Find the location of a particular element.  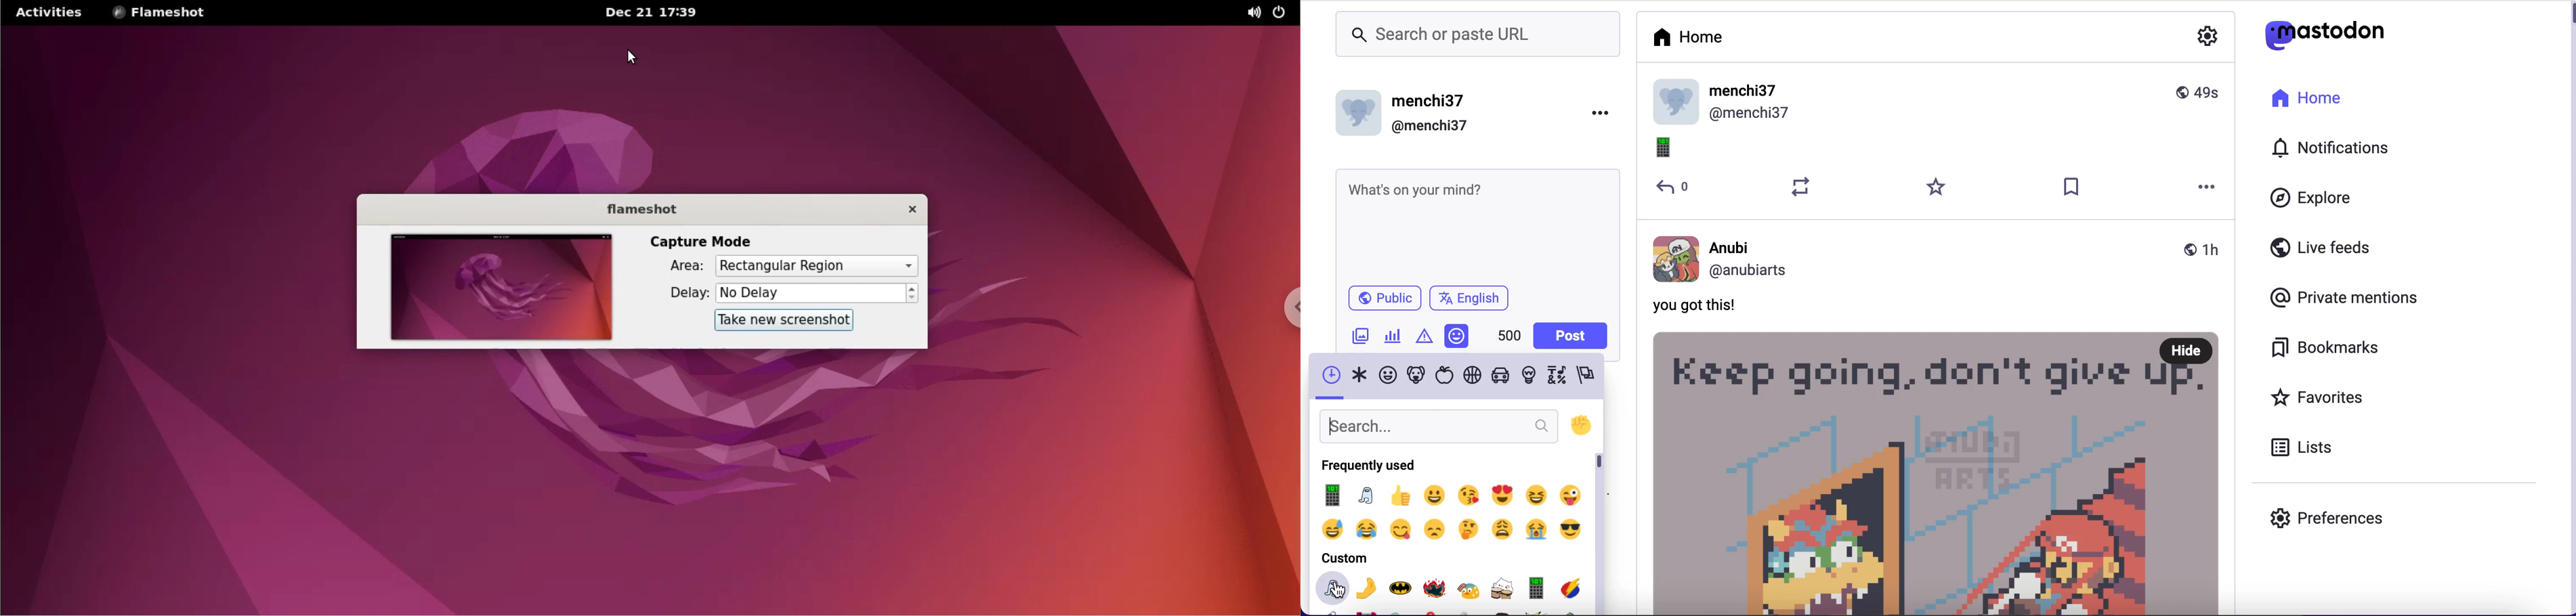

frequently used emojis is located at coordinates (1450, 515).